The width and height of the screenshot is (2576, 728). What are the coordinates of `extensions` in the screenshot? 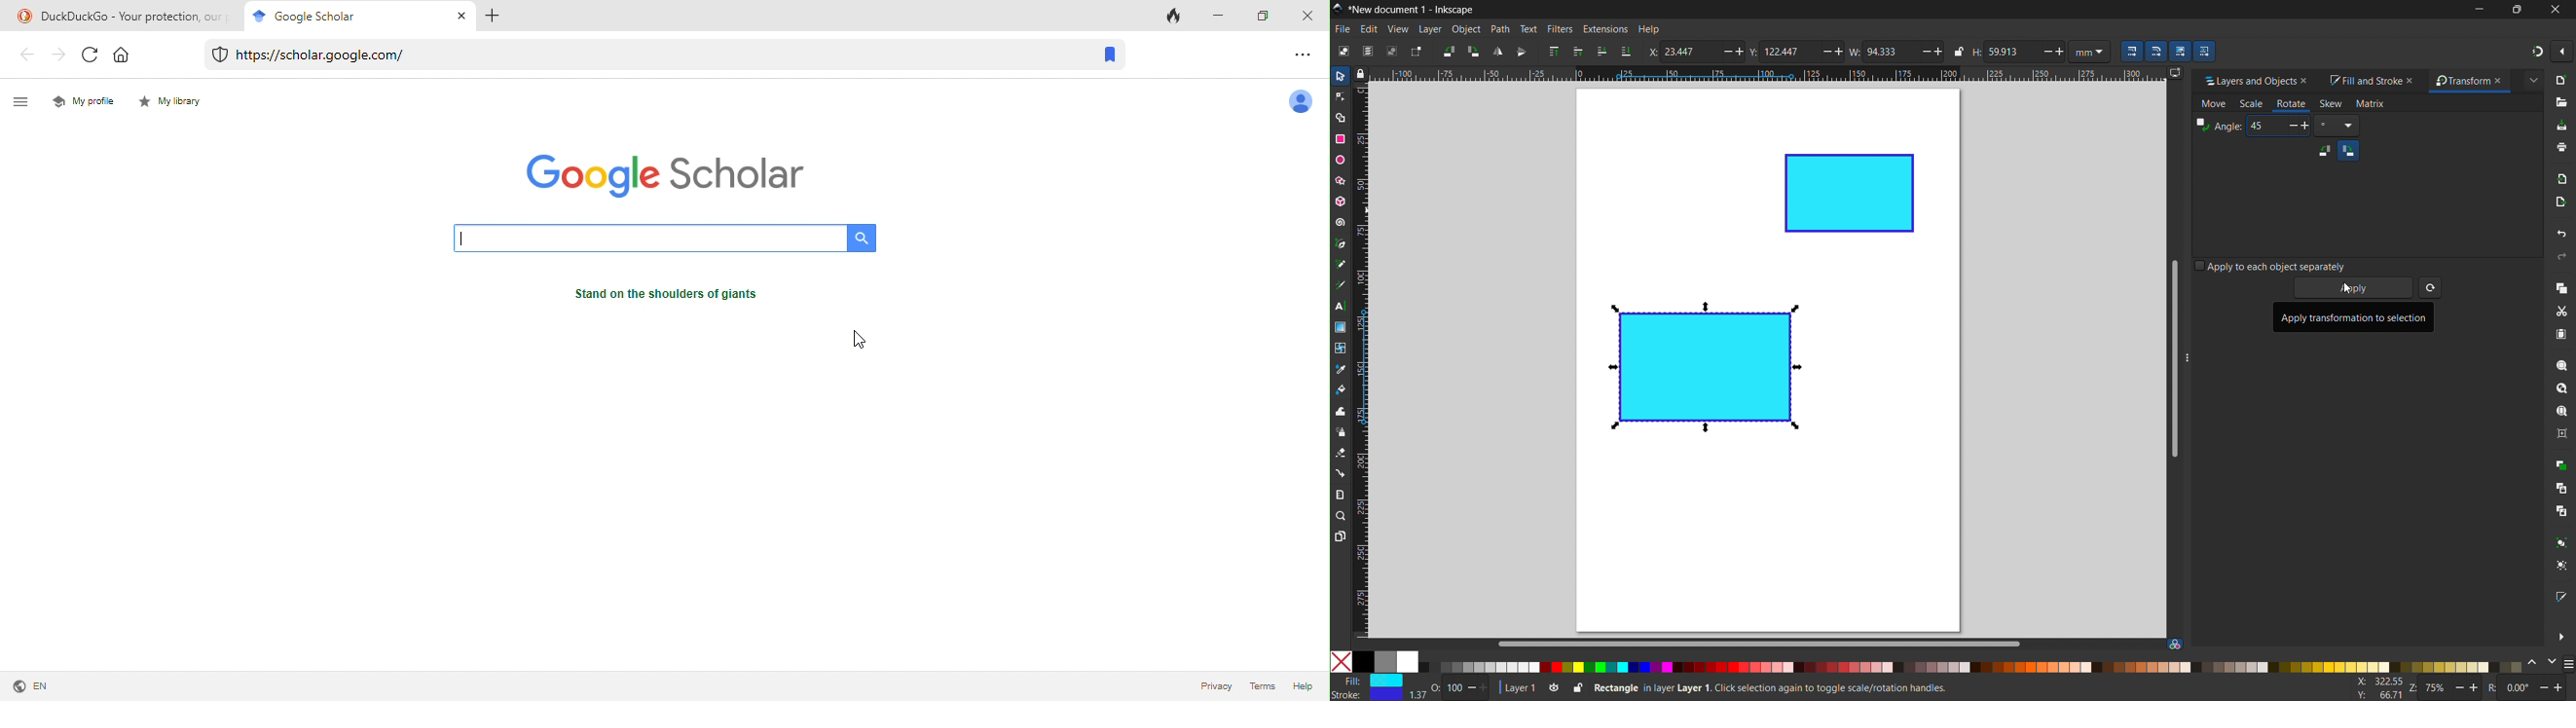 It's located at (1604, 29).